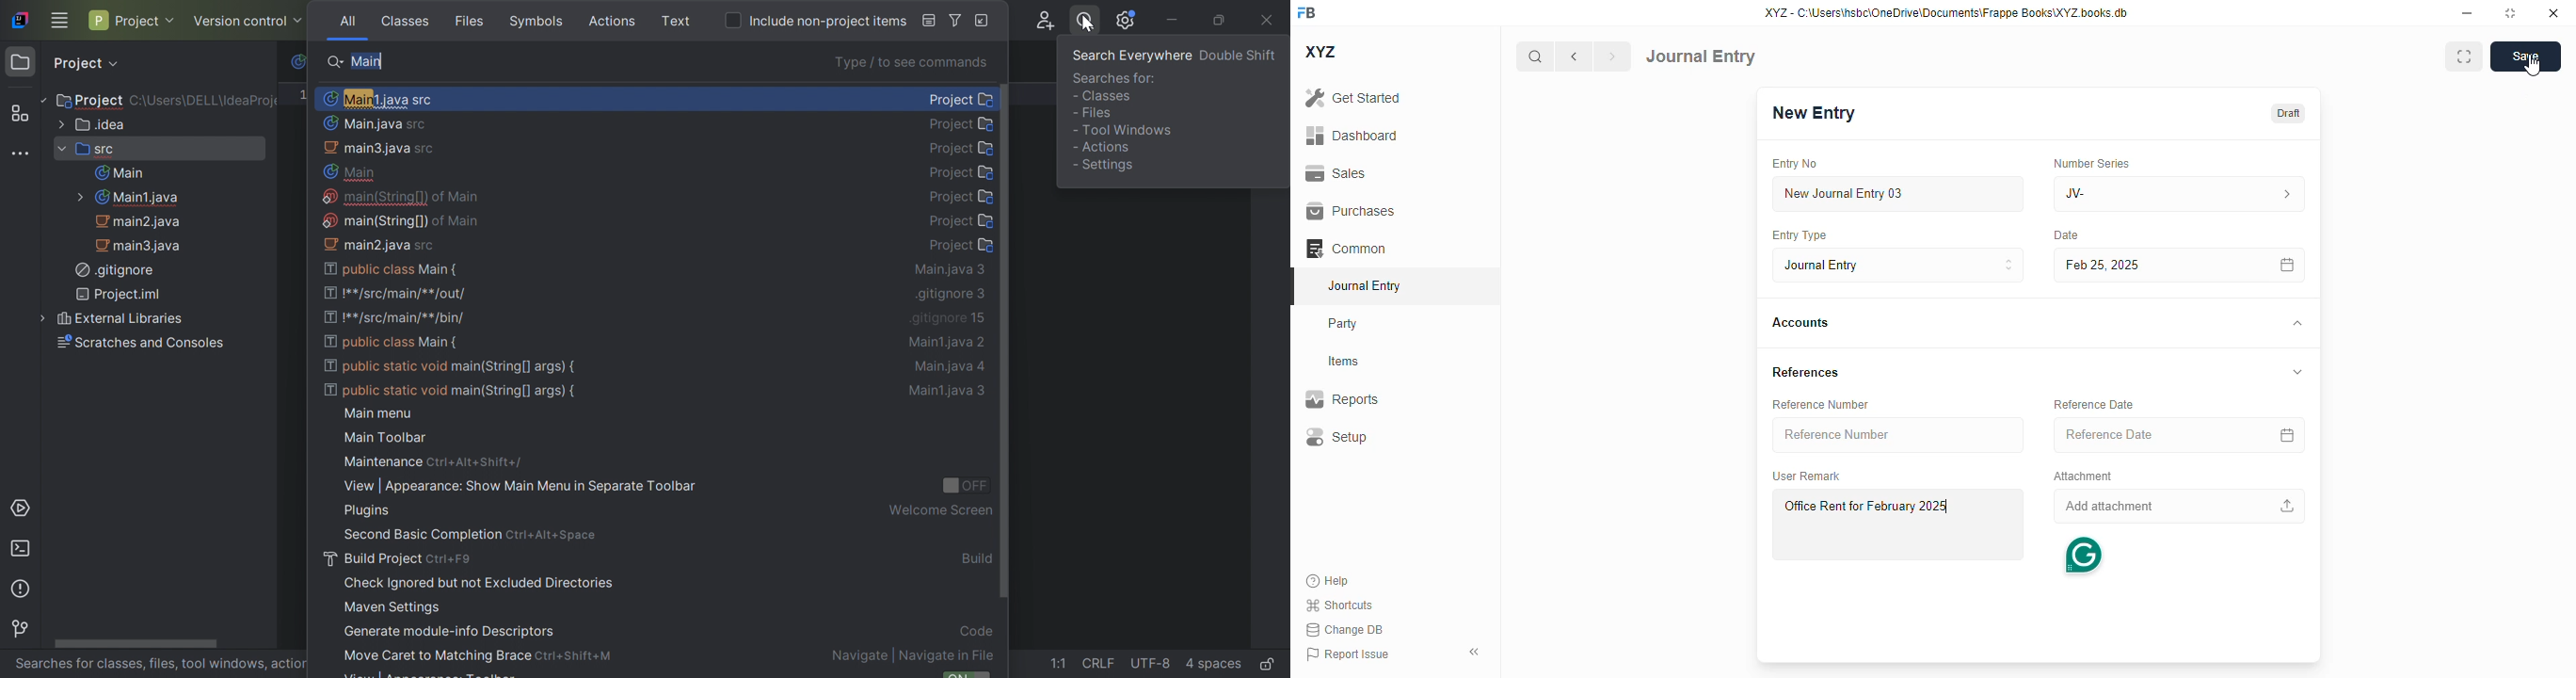 The width and height of the screenshot is (2576, 700). Describe the element at coordinates (1896, 524) in the screenshot. I see `Office rent for February 2025` at that location.